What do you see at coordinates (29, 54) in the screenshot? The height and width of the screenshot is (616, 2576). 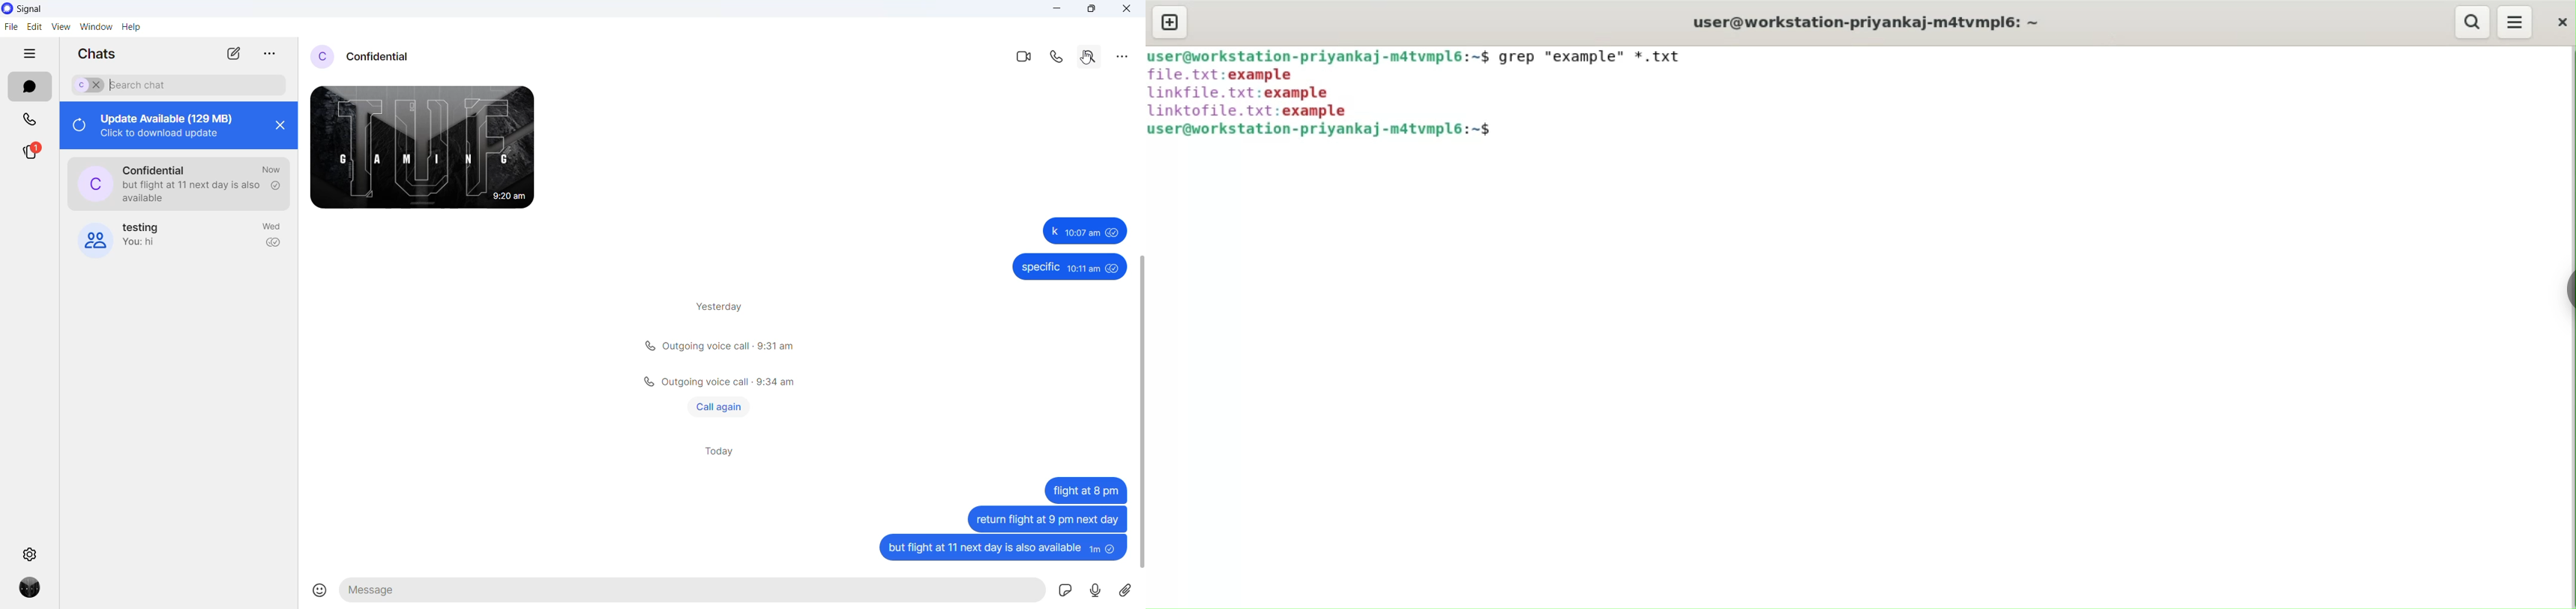 I see `hide tabs` at bounding box center [29, 54].